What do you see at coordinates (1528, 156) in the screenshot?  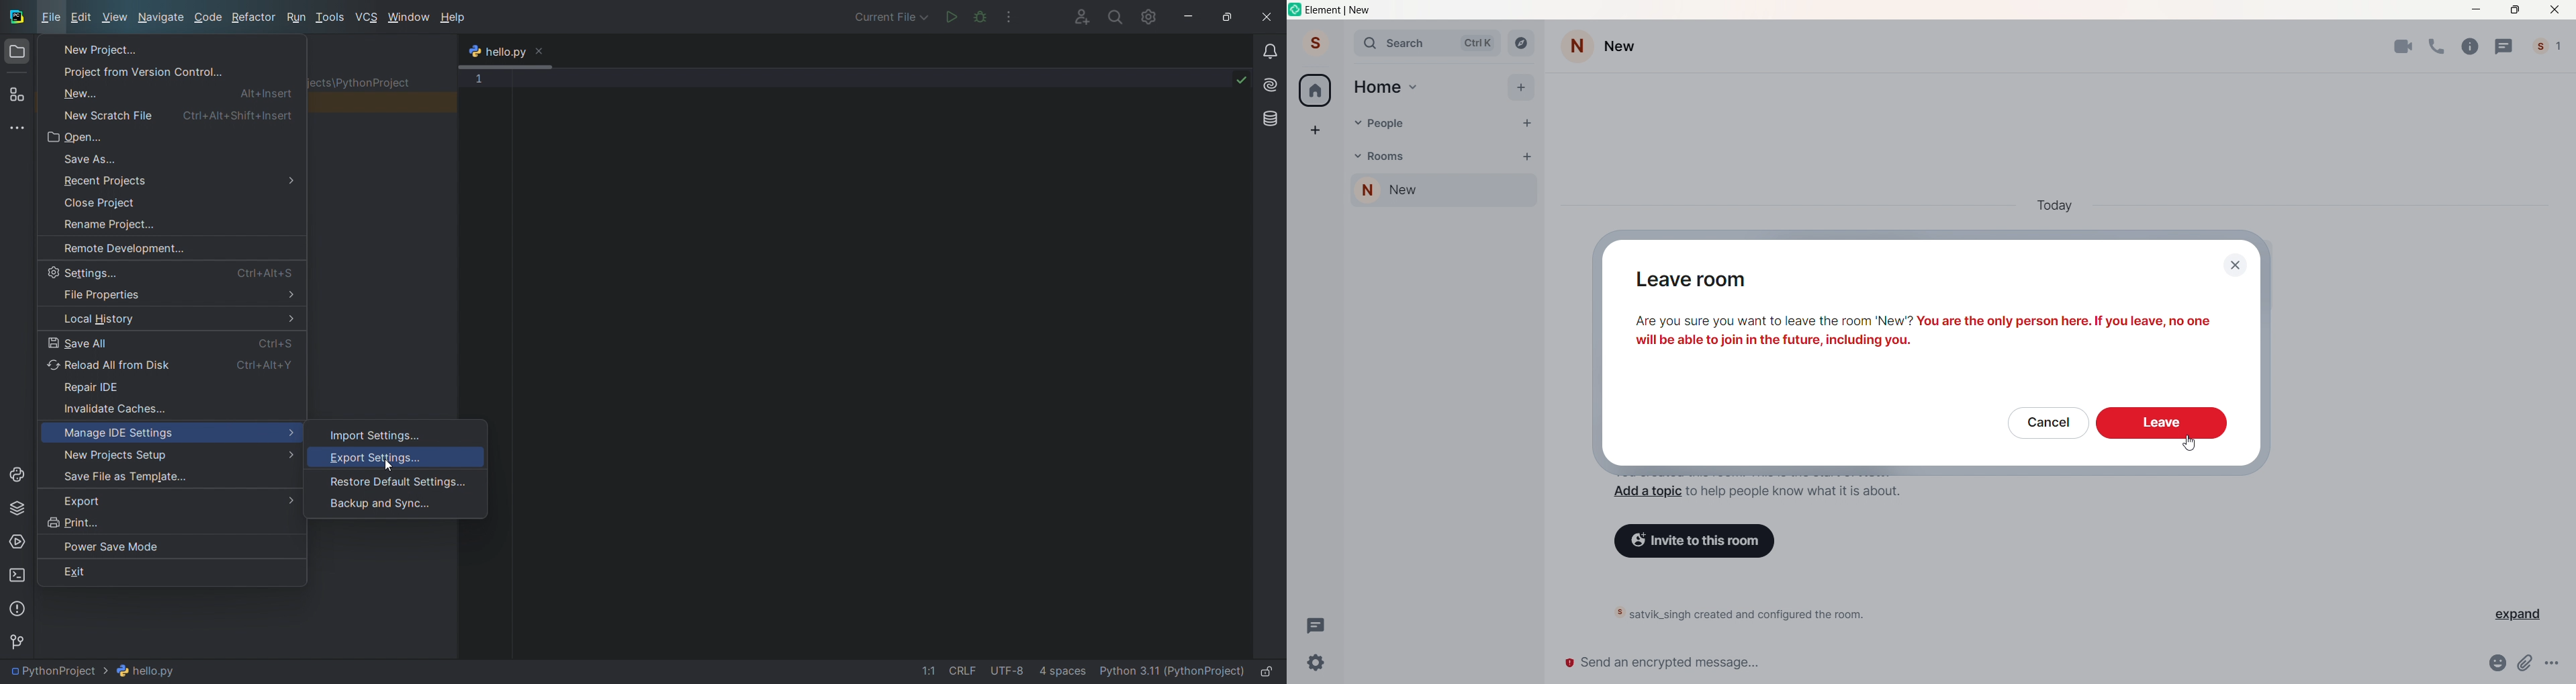 I see `Add Room` at bounding box center [1528, 156].